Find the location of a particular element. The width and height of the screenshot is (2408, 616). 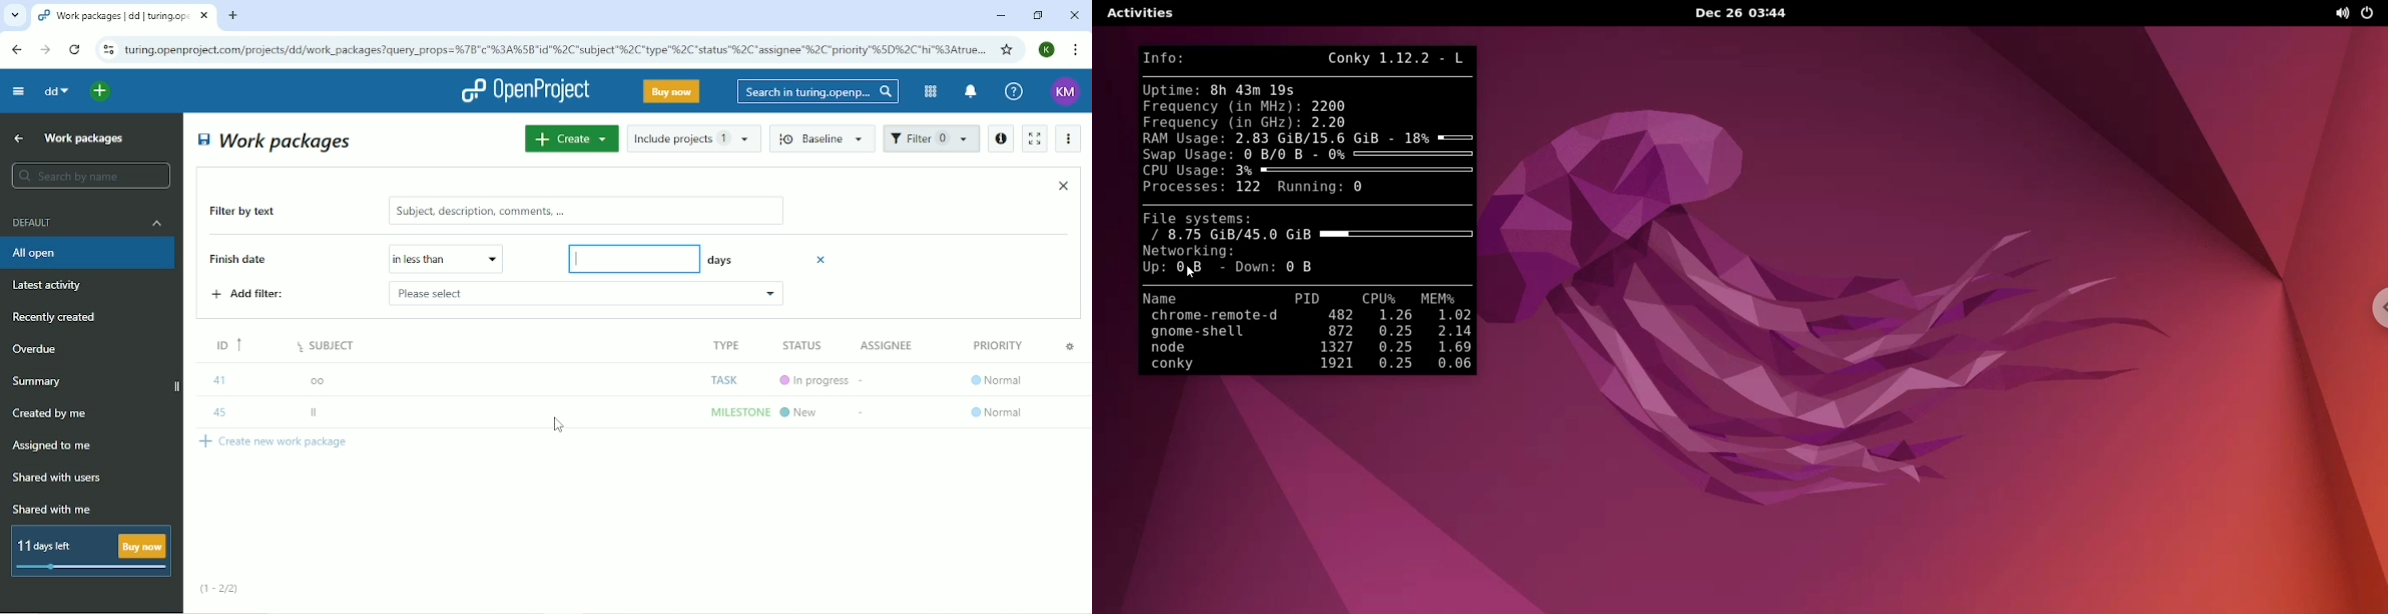

Work packages is located at coordinates (276, 140).